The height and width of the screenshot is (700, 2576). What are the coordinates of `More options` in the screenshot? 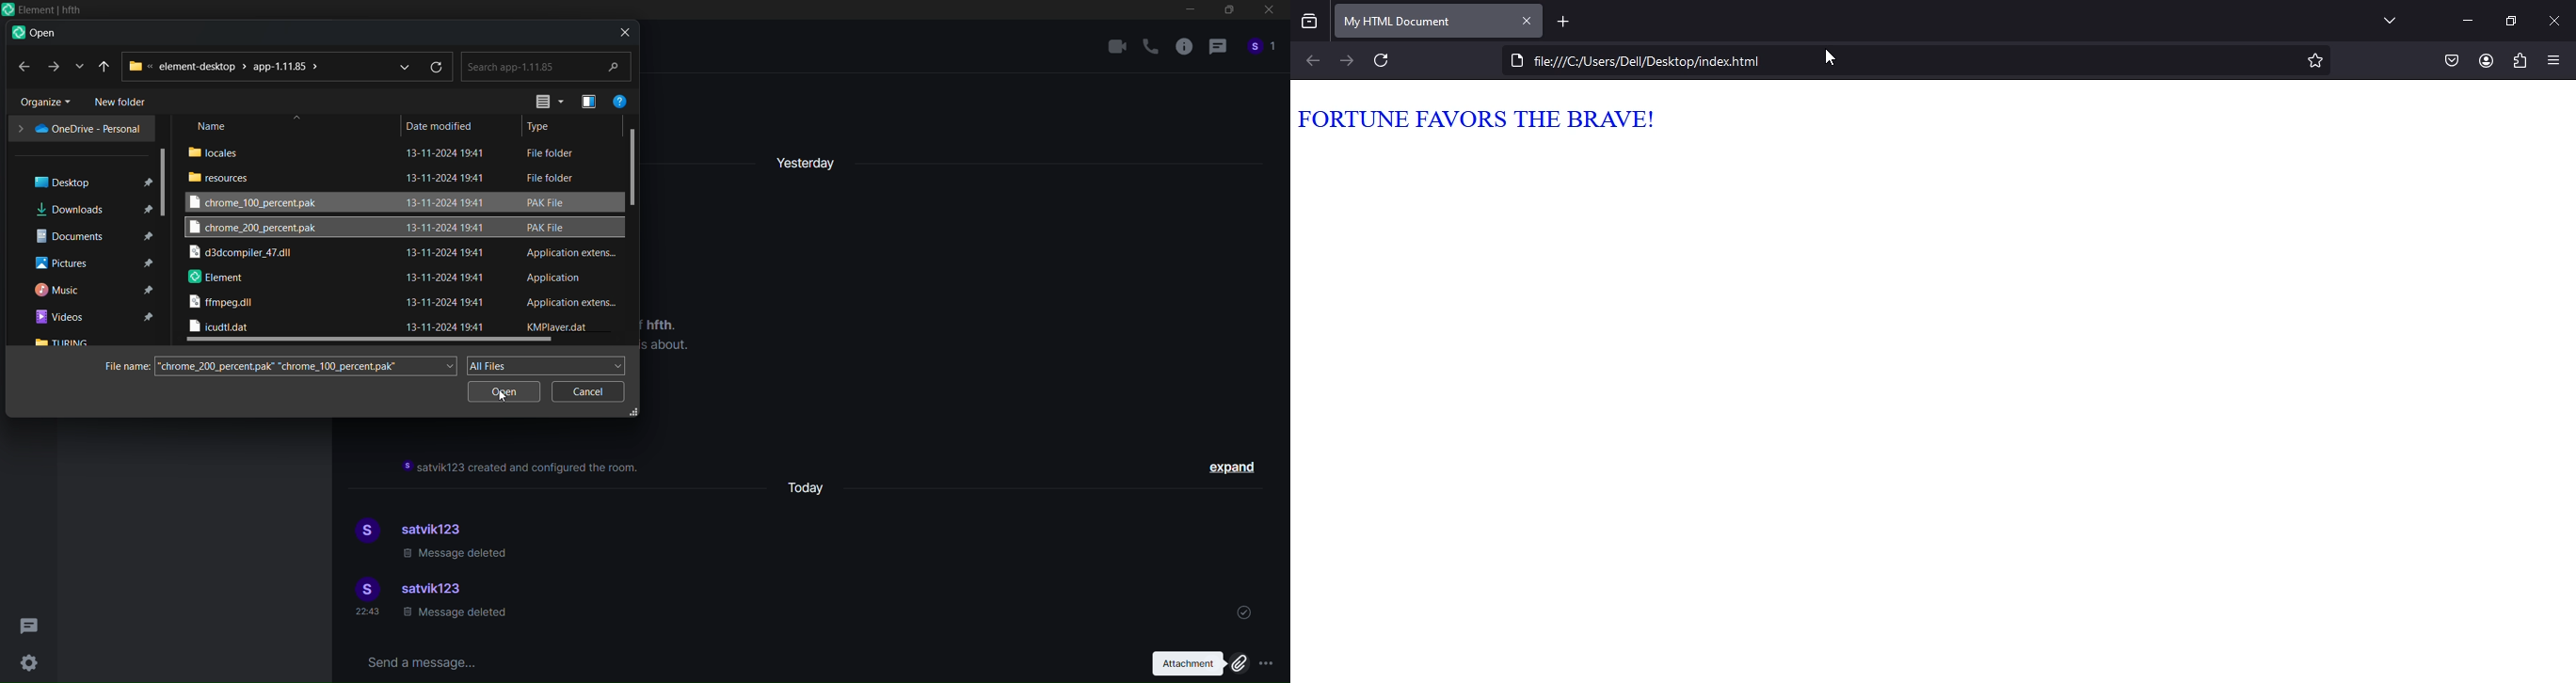 It's located at (1274, 665).